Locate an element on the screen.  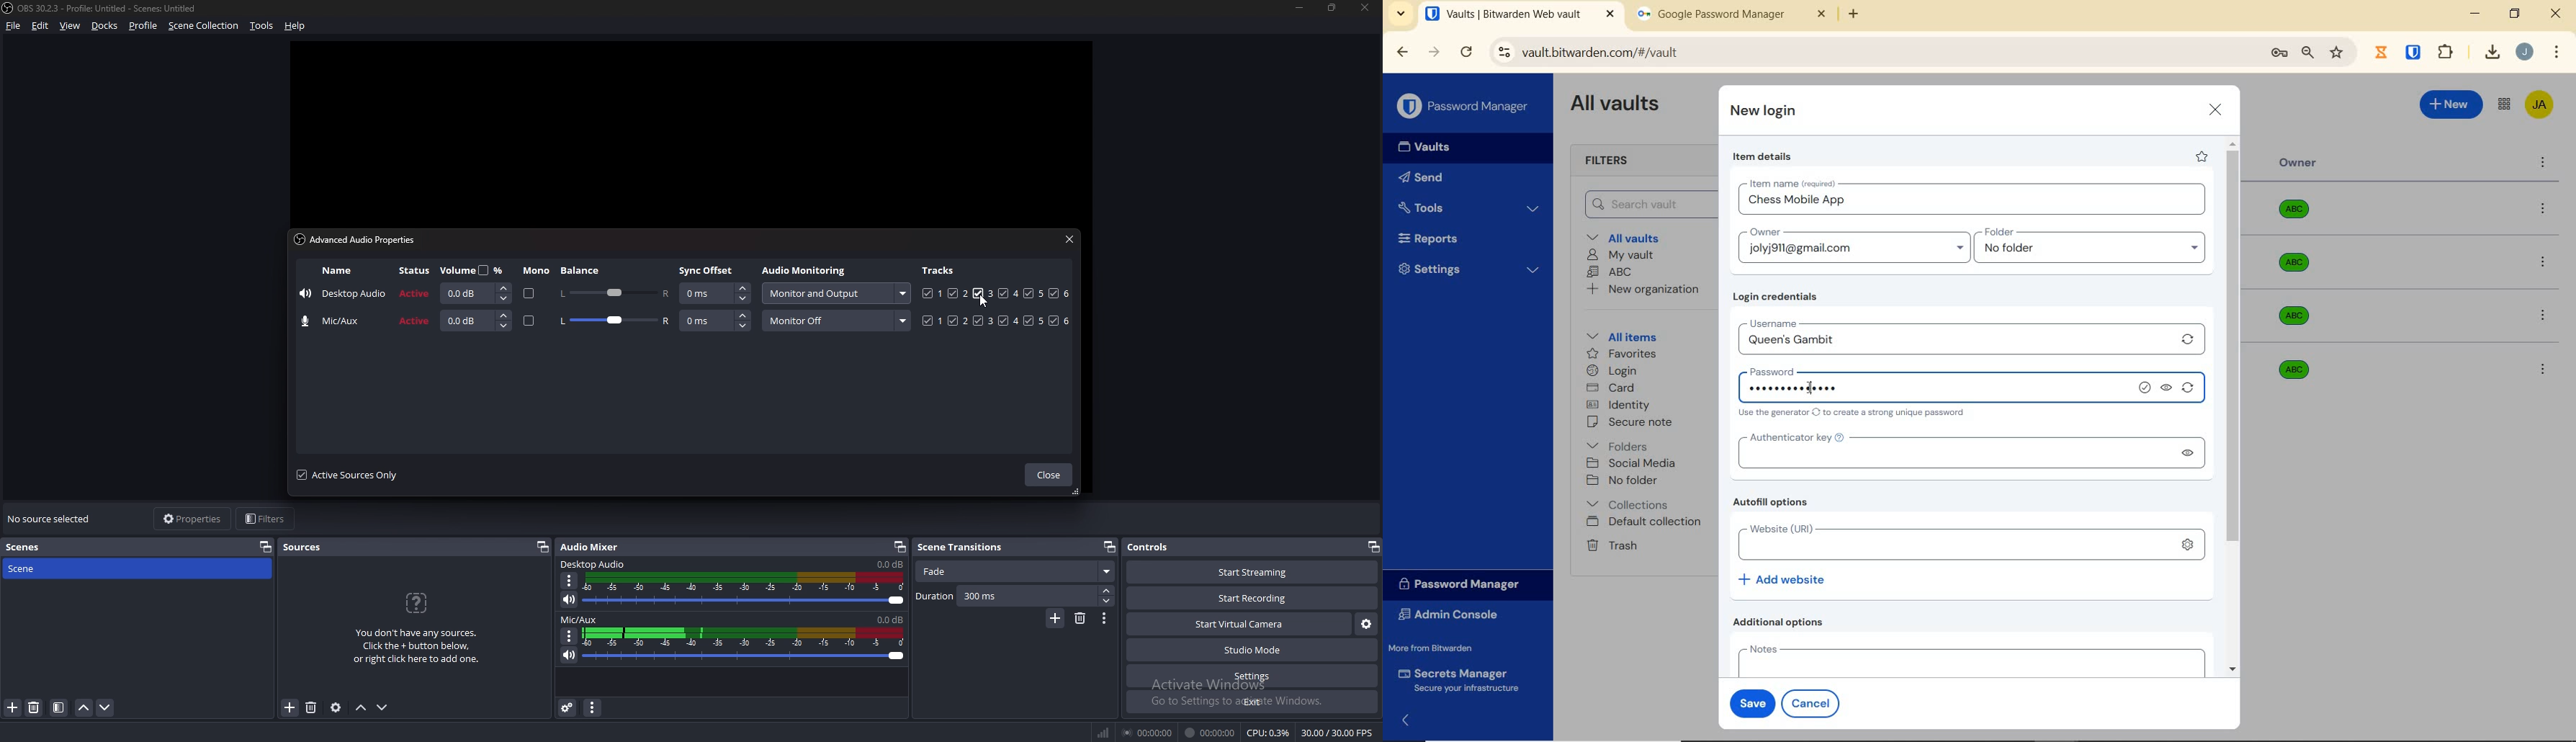
My Vault is located at coordinates (1621, 254).